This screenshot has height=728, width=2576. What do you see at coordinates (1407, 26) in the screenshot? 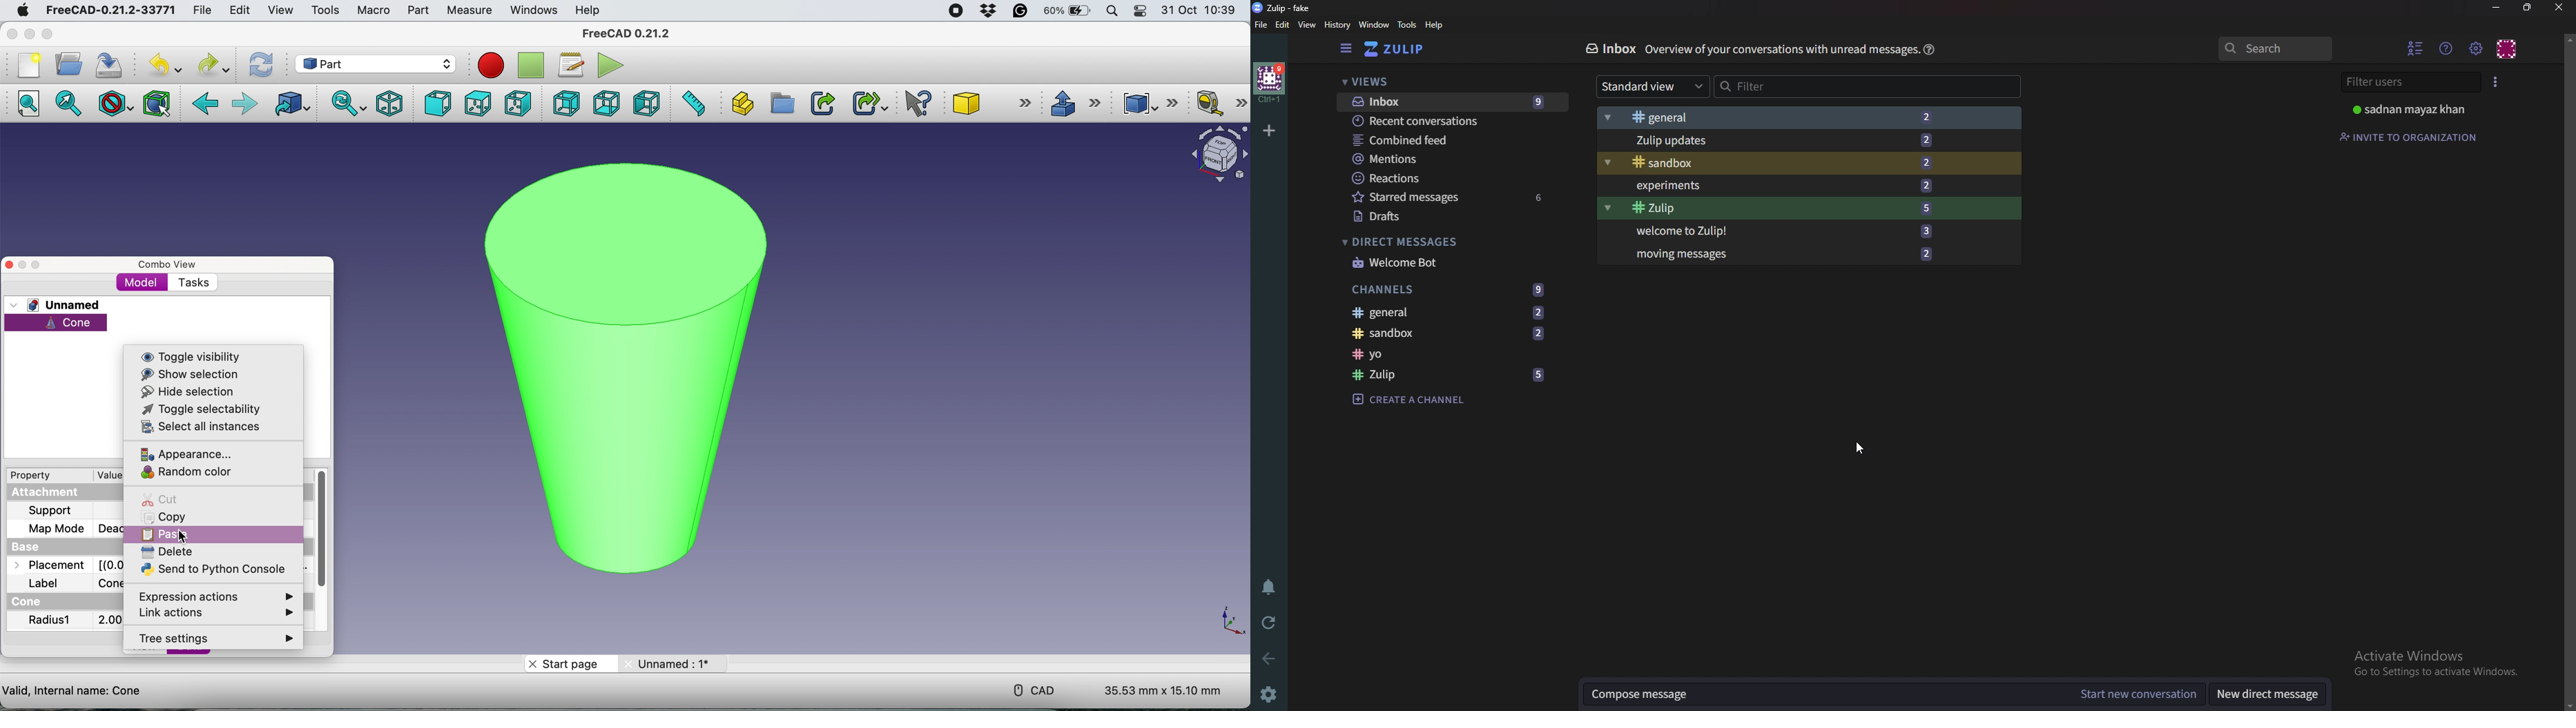
I see `Tools` at bounding box center [1407, 26].